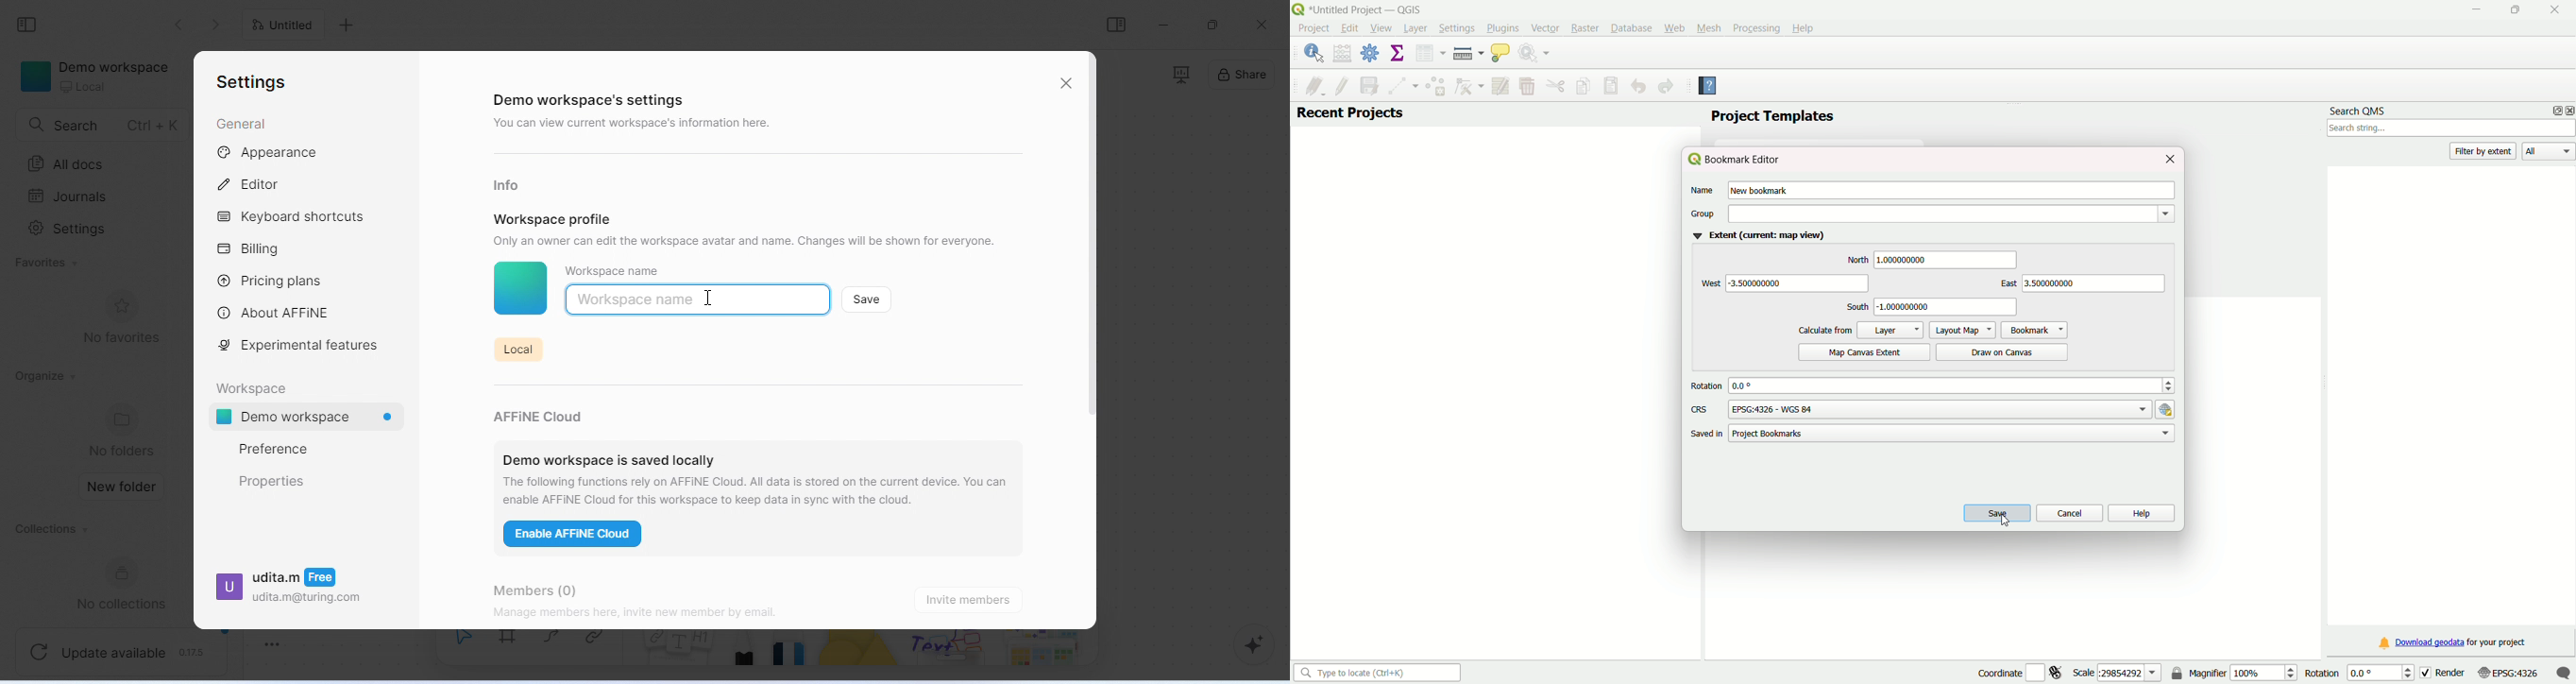 This screenshot has width=2576, height=700. What do you see at coordinates (44, 376) in the screenshot?
I see `organize` at bounding box center [44, 376].